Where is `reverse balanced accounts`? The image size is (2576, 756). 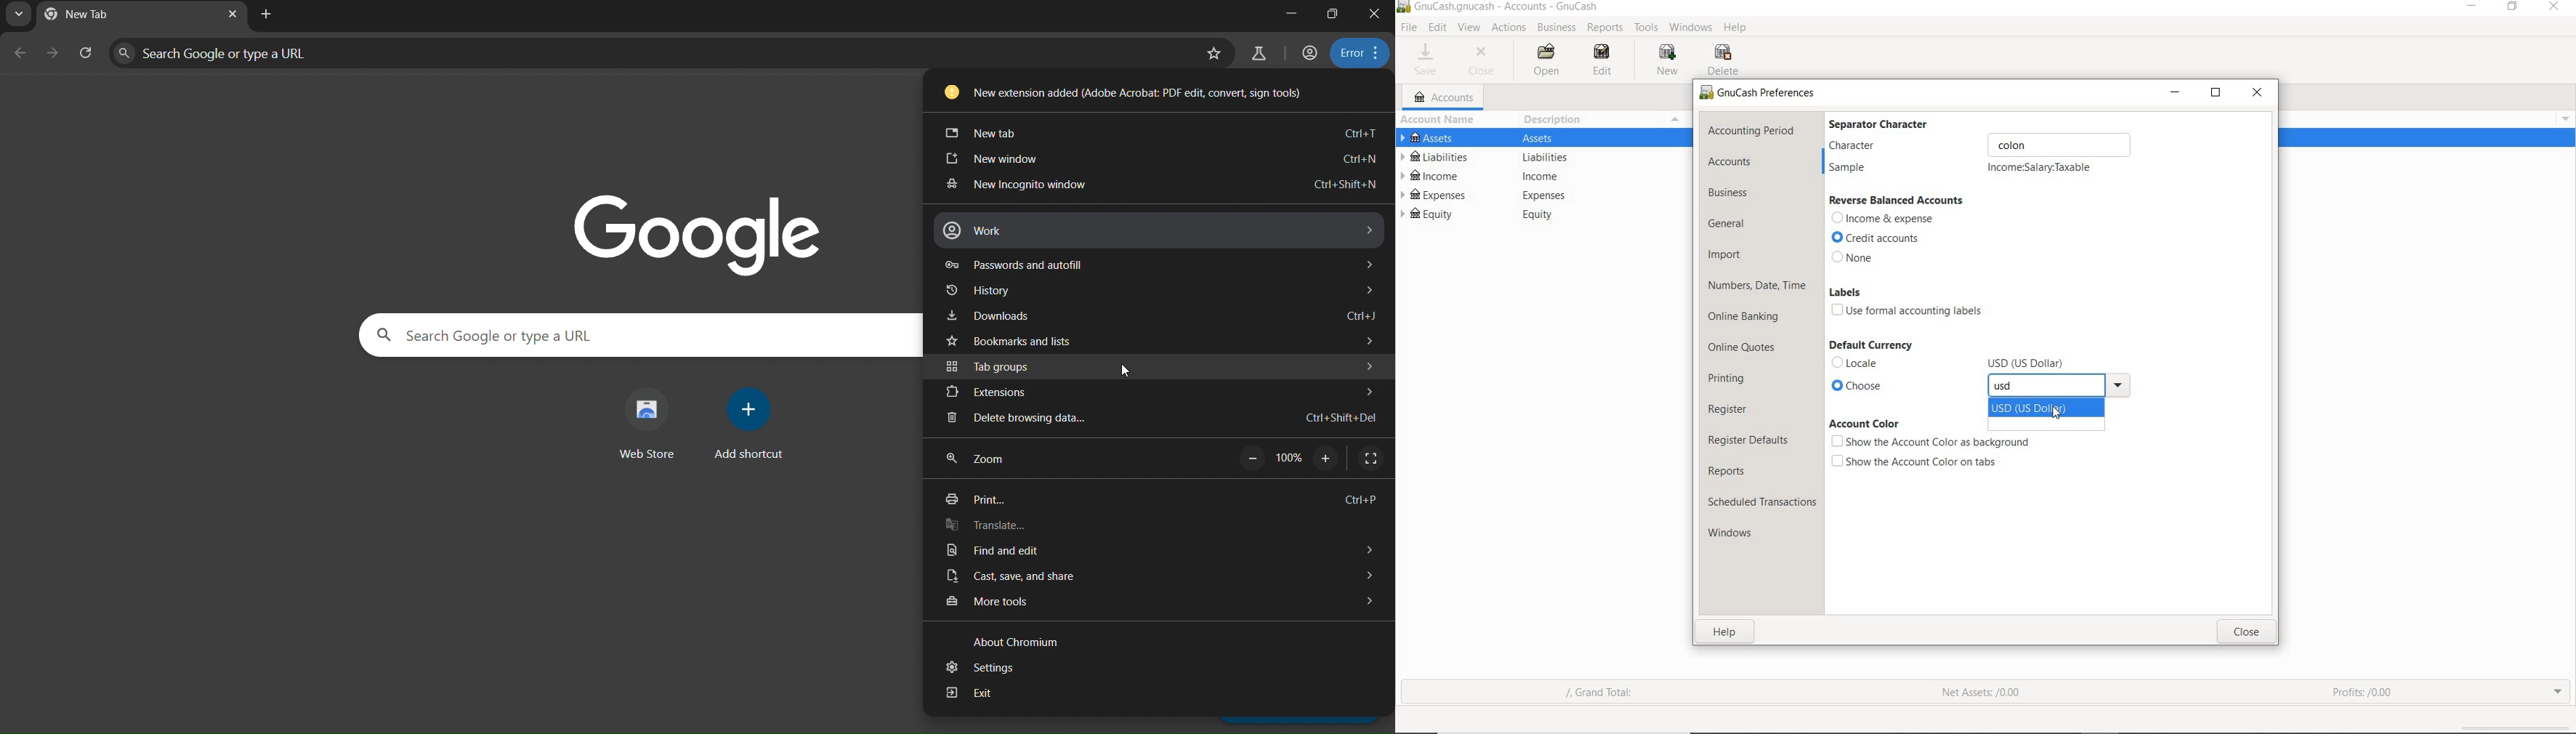 reverse balanced accounts is located at coordinates (1897, 200).